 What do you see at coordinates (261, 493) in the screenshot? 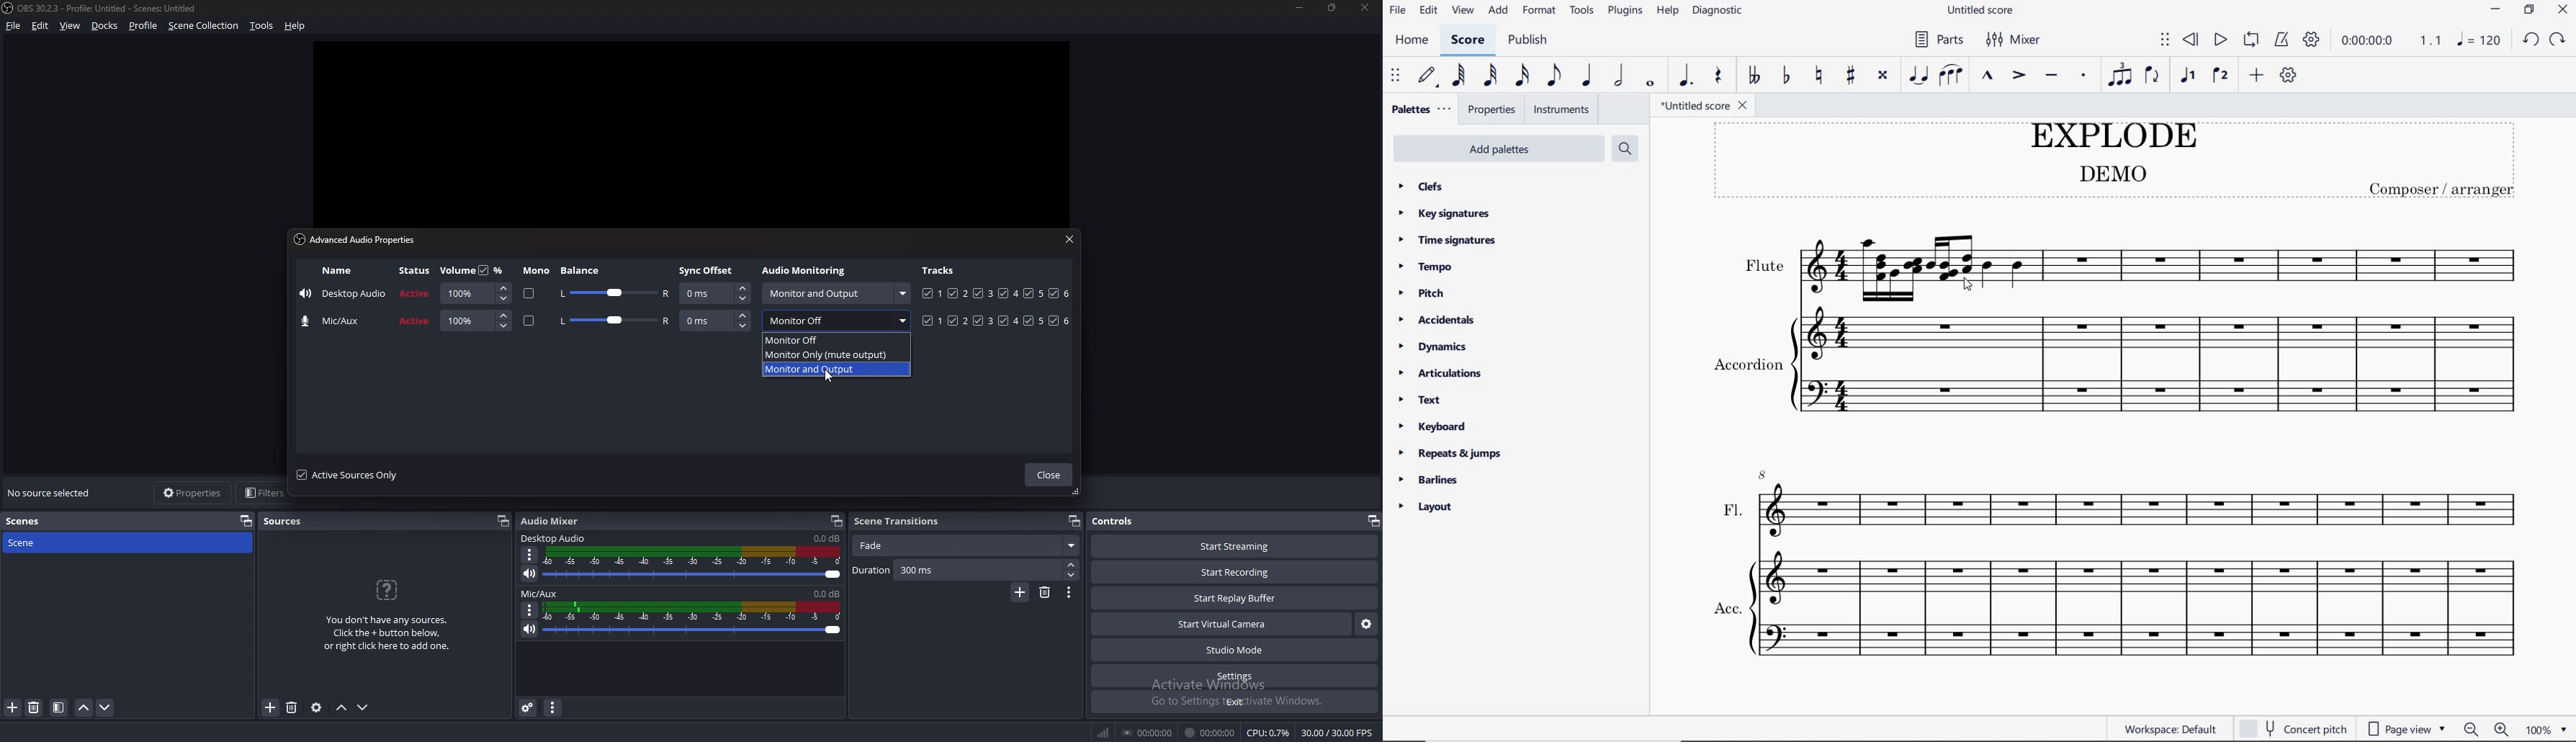
I see `filters` at bounding box center [261, 493].